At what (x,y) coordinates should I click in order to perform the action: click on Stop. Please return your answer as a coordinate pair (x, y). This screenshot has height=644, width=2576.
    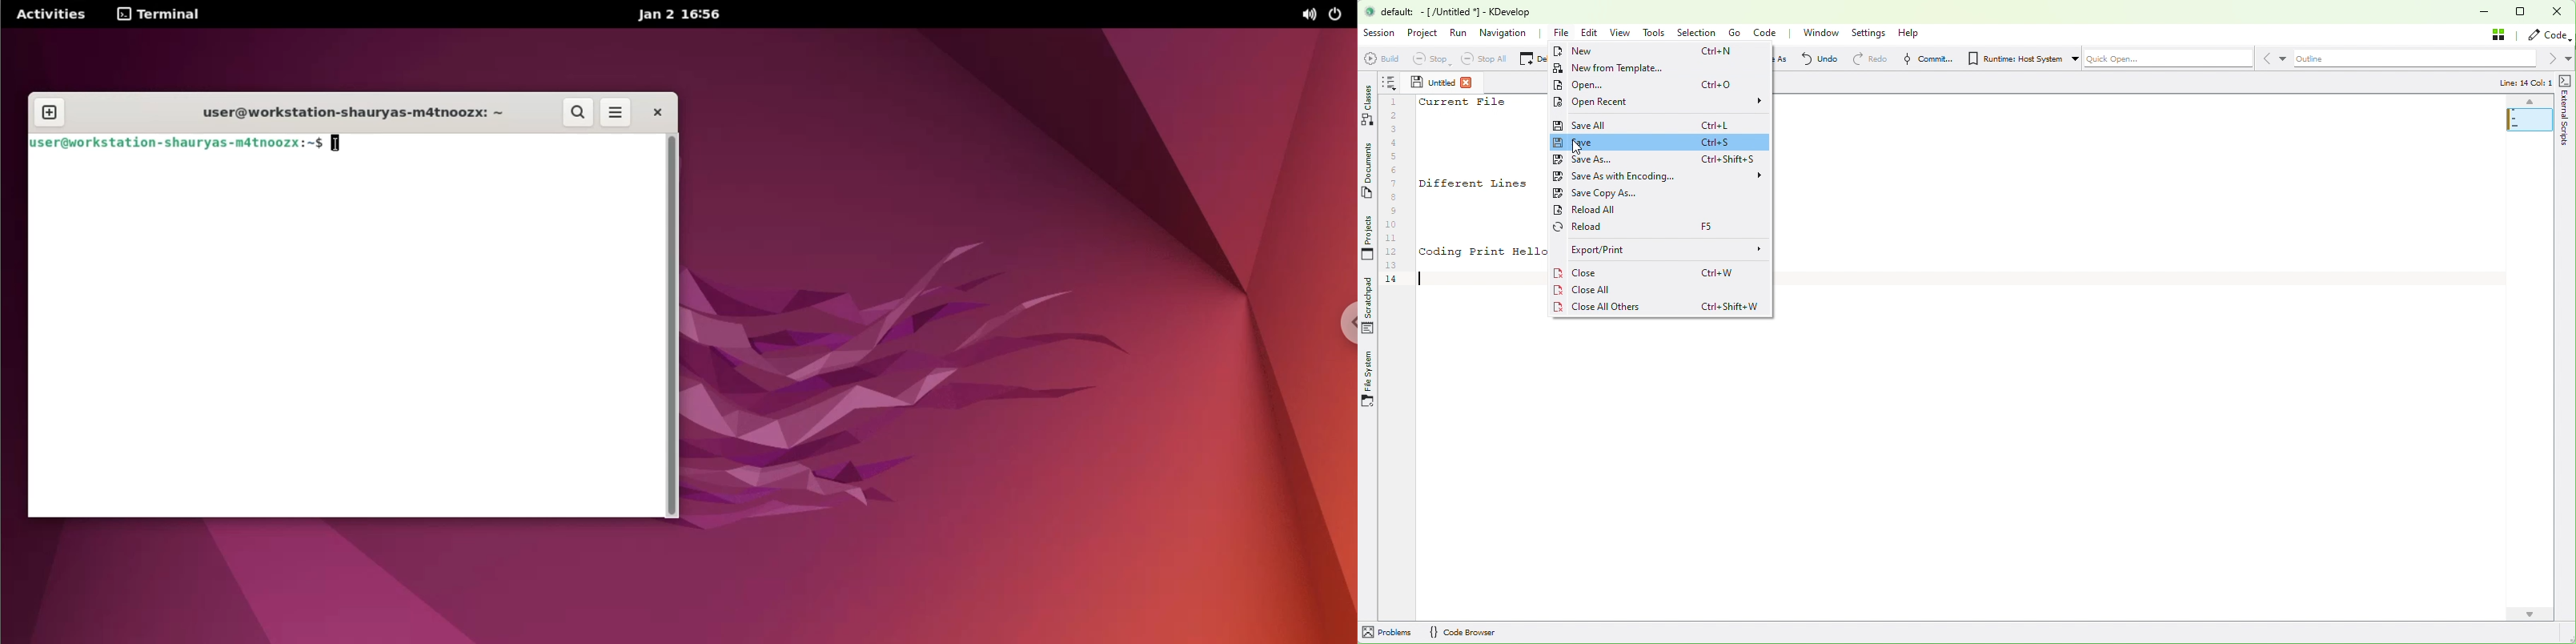
    Looking at the image, I should click on (1425, 59).